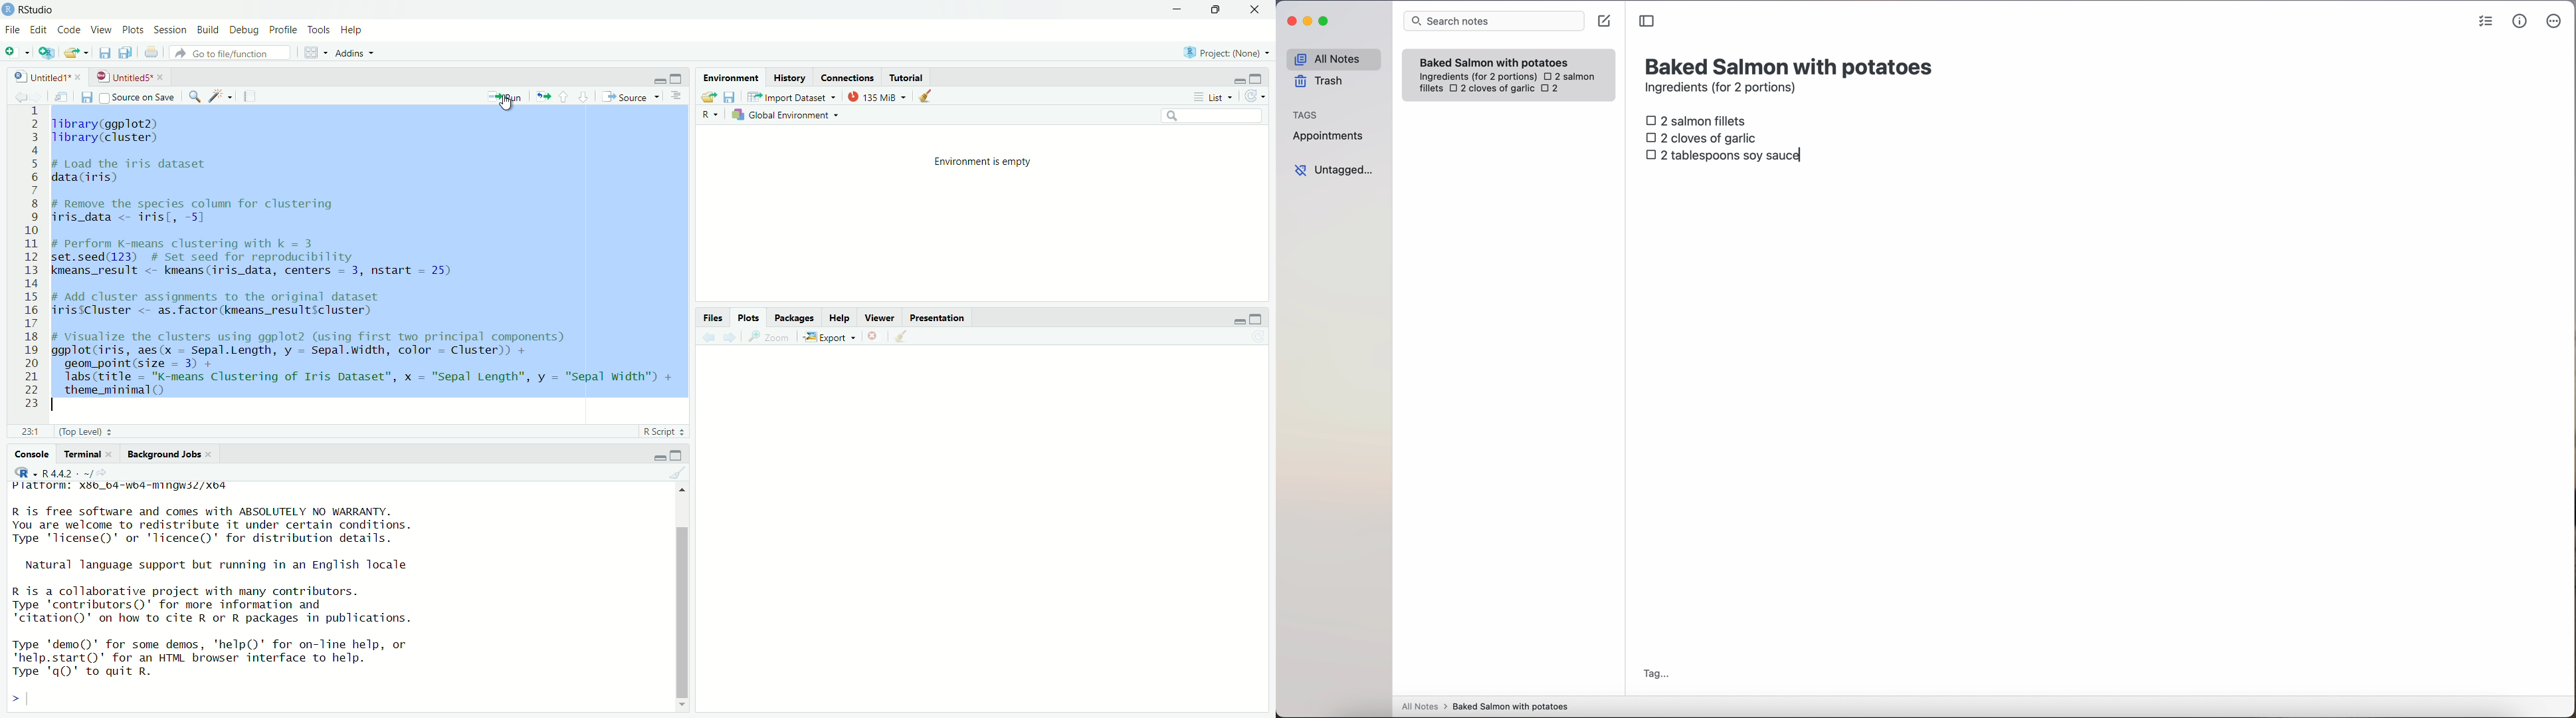  Describe the element at coordinates (8, 8) in the screenshot. I see `logo` at that location.